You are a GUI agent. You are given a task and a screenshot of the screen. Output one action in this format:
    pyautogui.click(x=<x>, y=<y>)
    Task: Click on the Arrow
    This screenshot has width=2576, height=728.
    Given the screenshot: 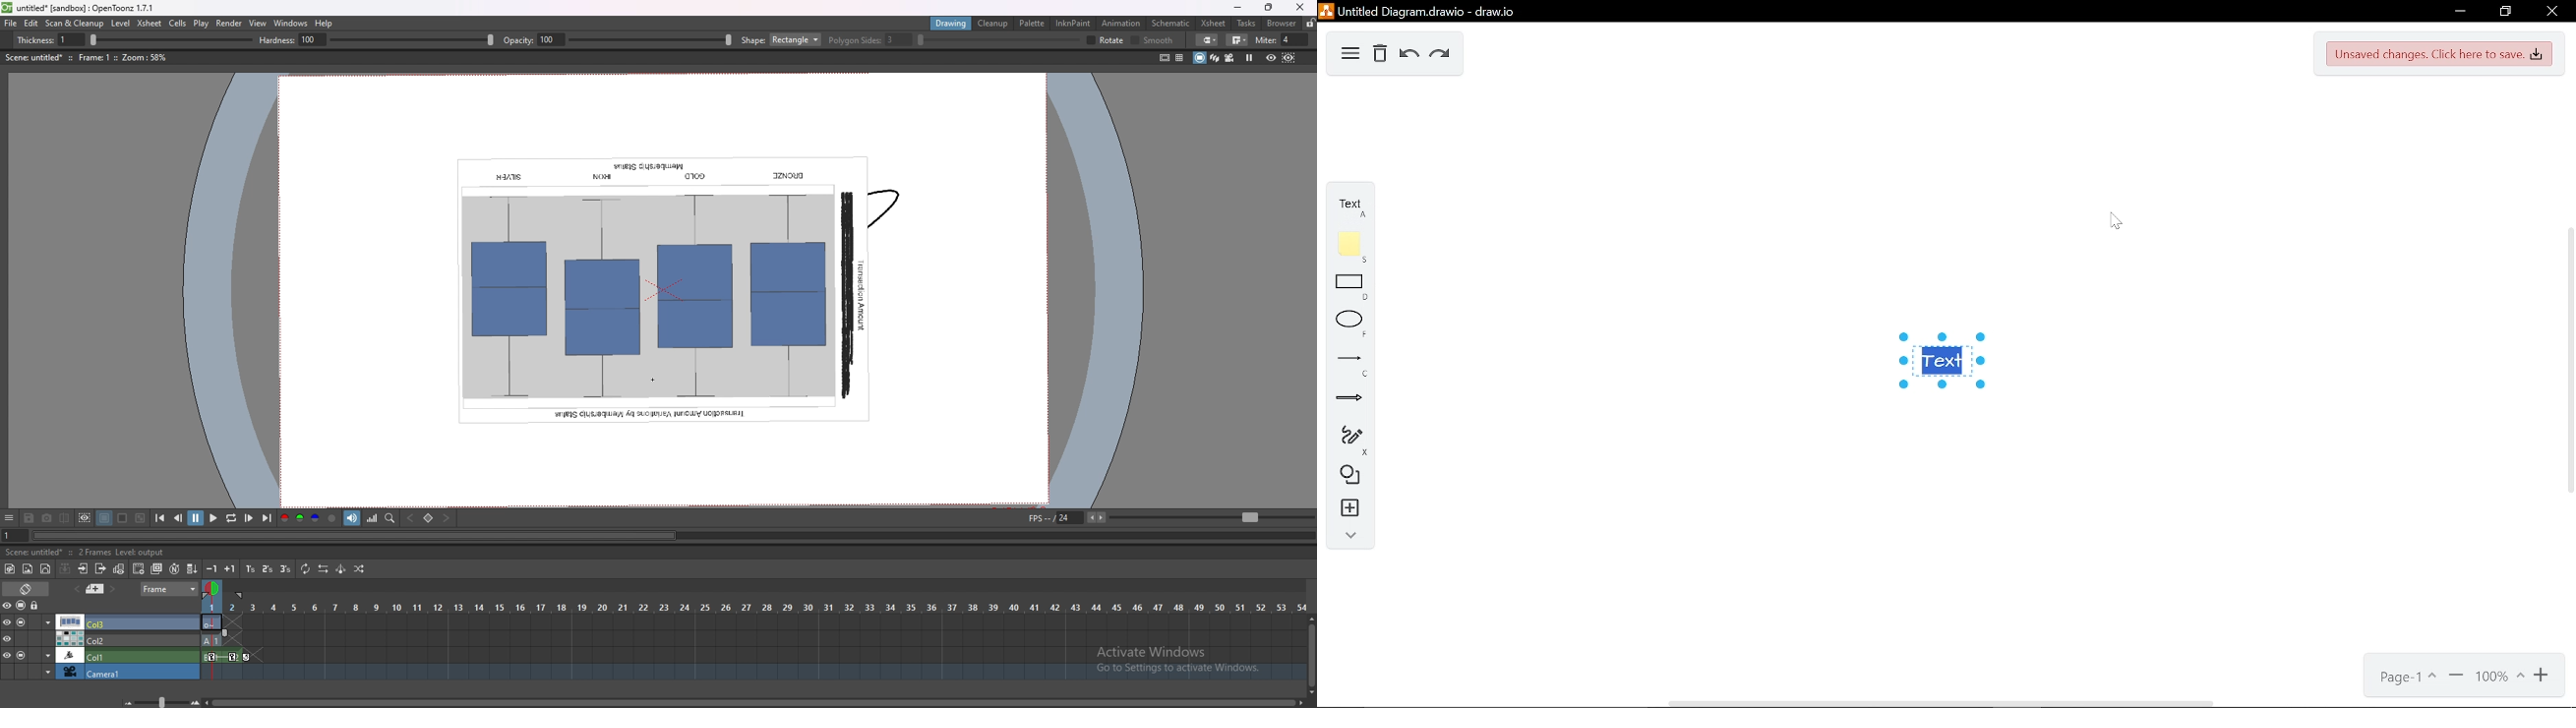 What is the action you would take?
    pyautogui.click(x=1346, y=401)
    